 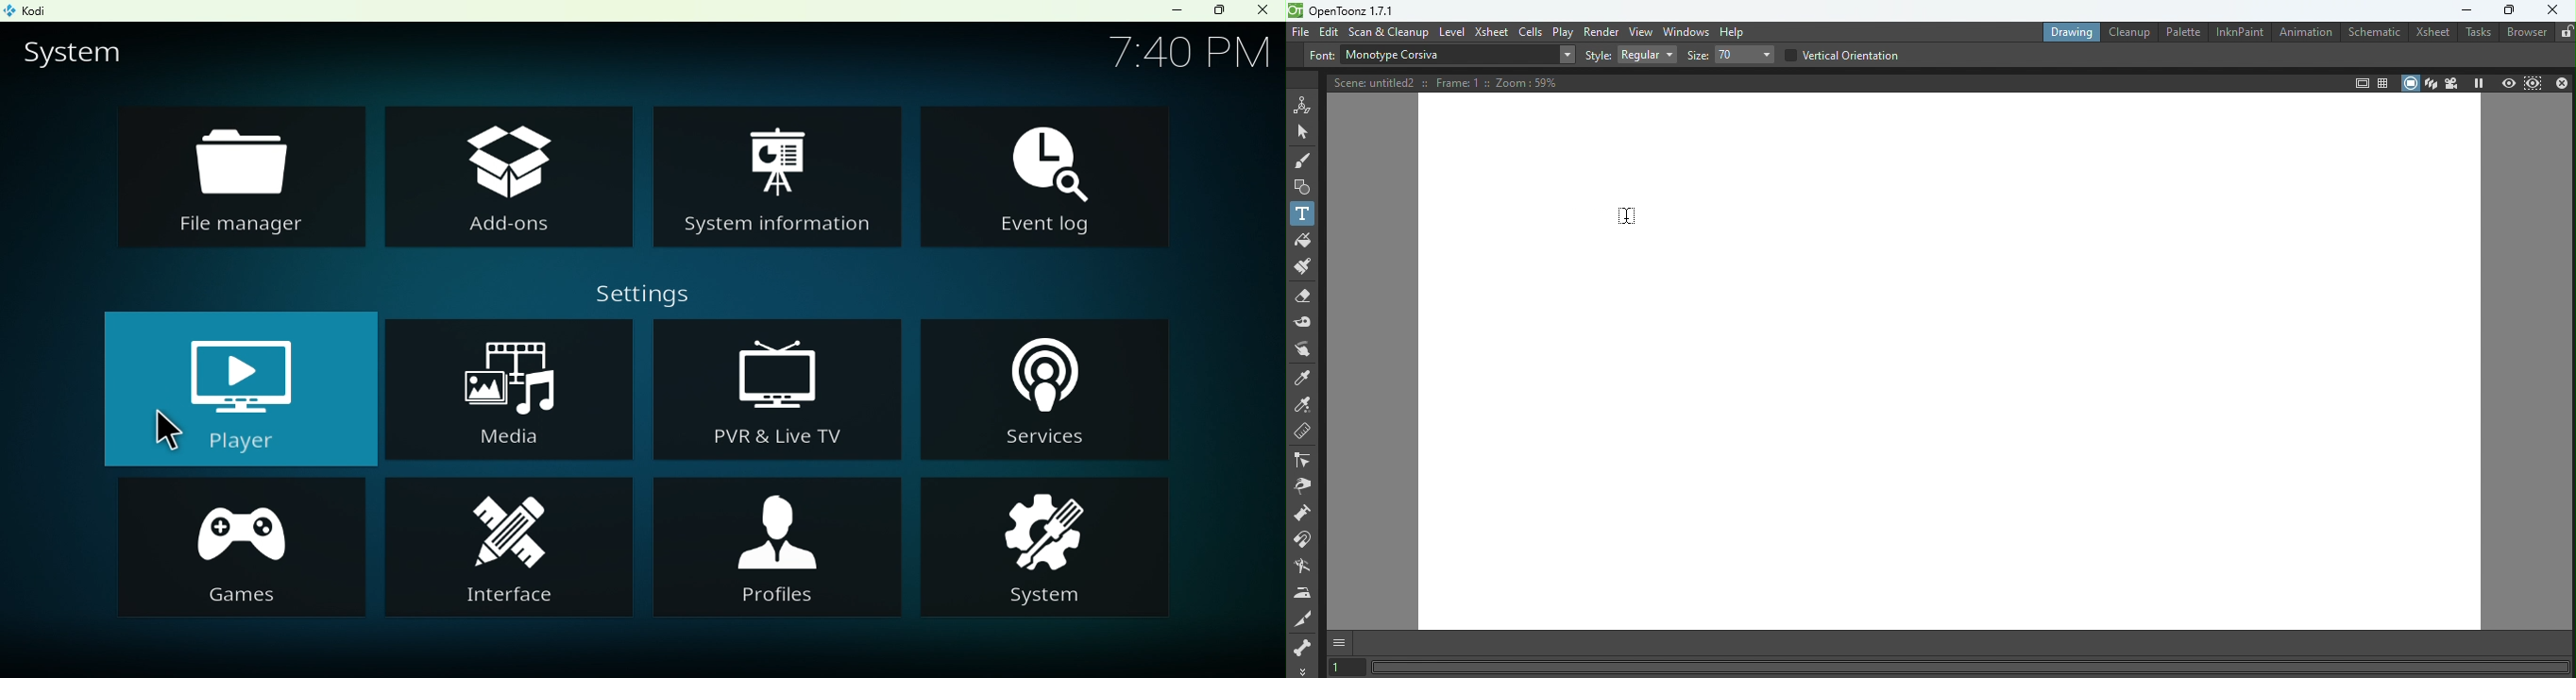 What do you see at coordinates (1172, 10) in the screenshot?
I see `Minimize` at bounding box center [1172, 10].